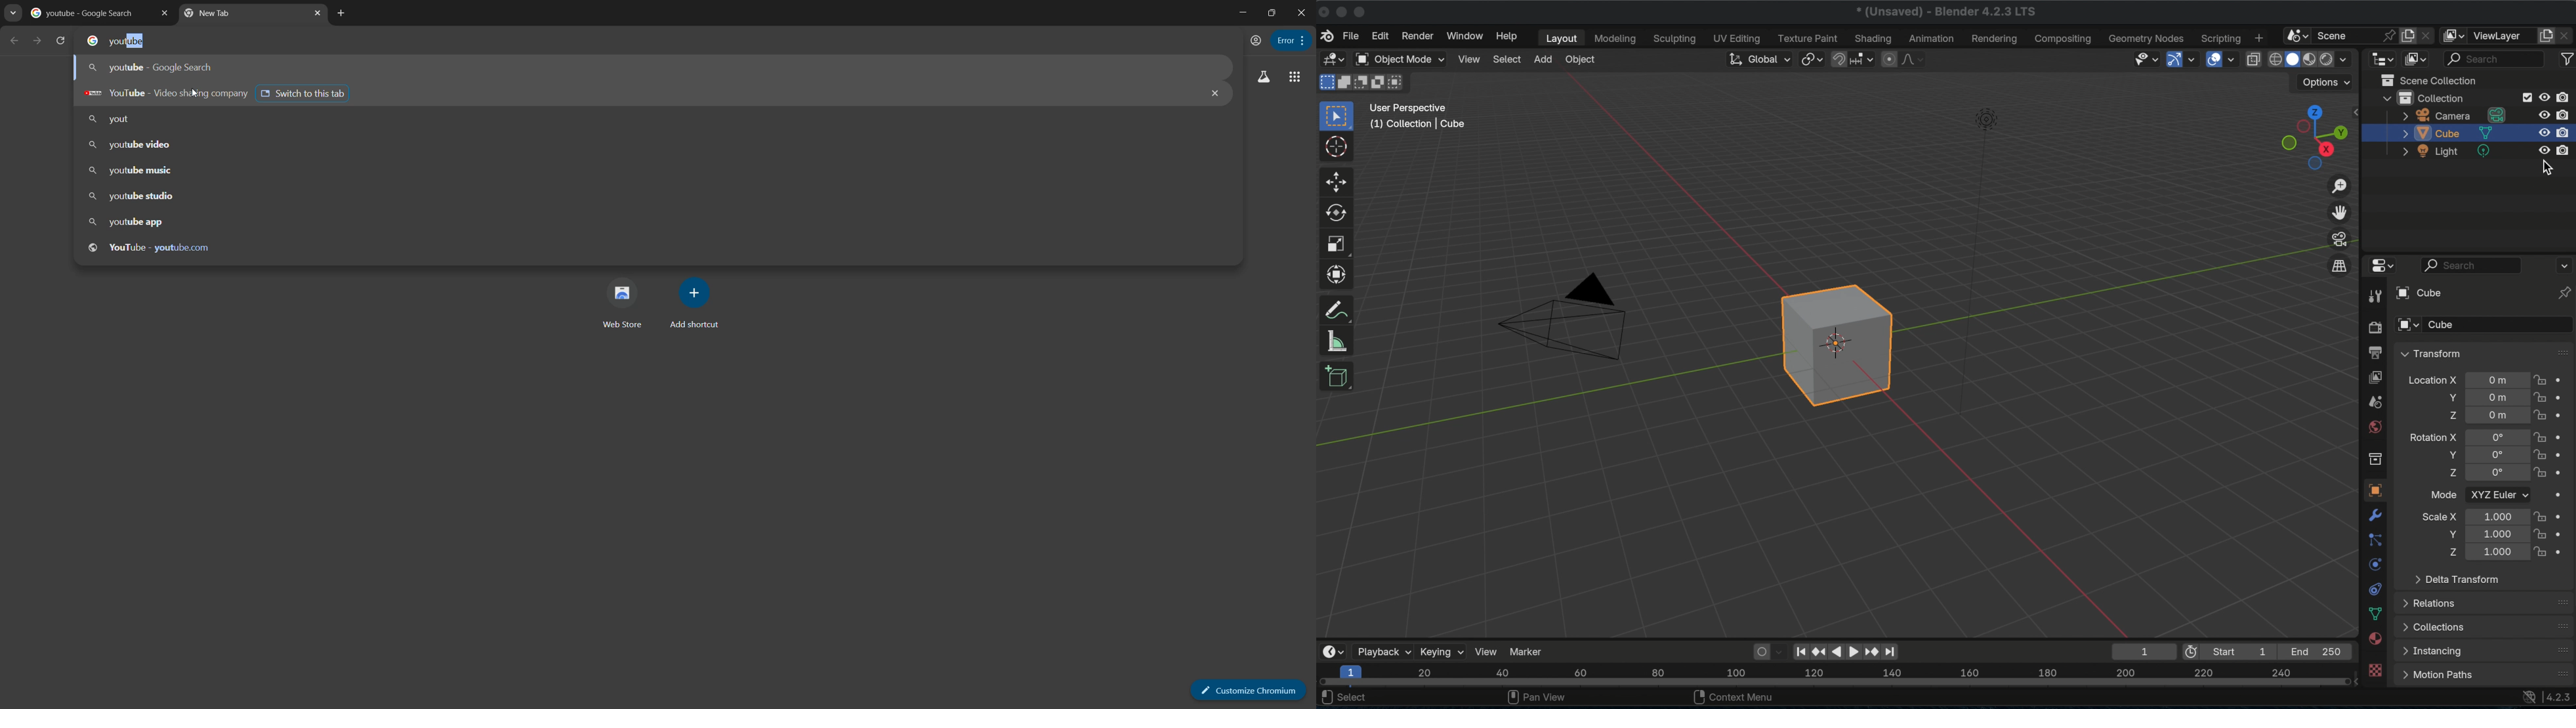  What do you see at coordinates (1402, 58) in the screenshot?
I see `object mode dropdown` at bounding box center [1402, 58].